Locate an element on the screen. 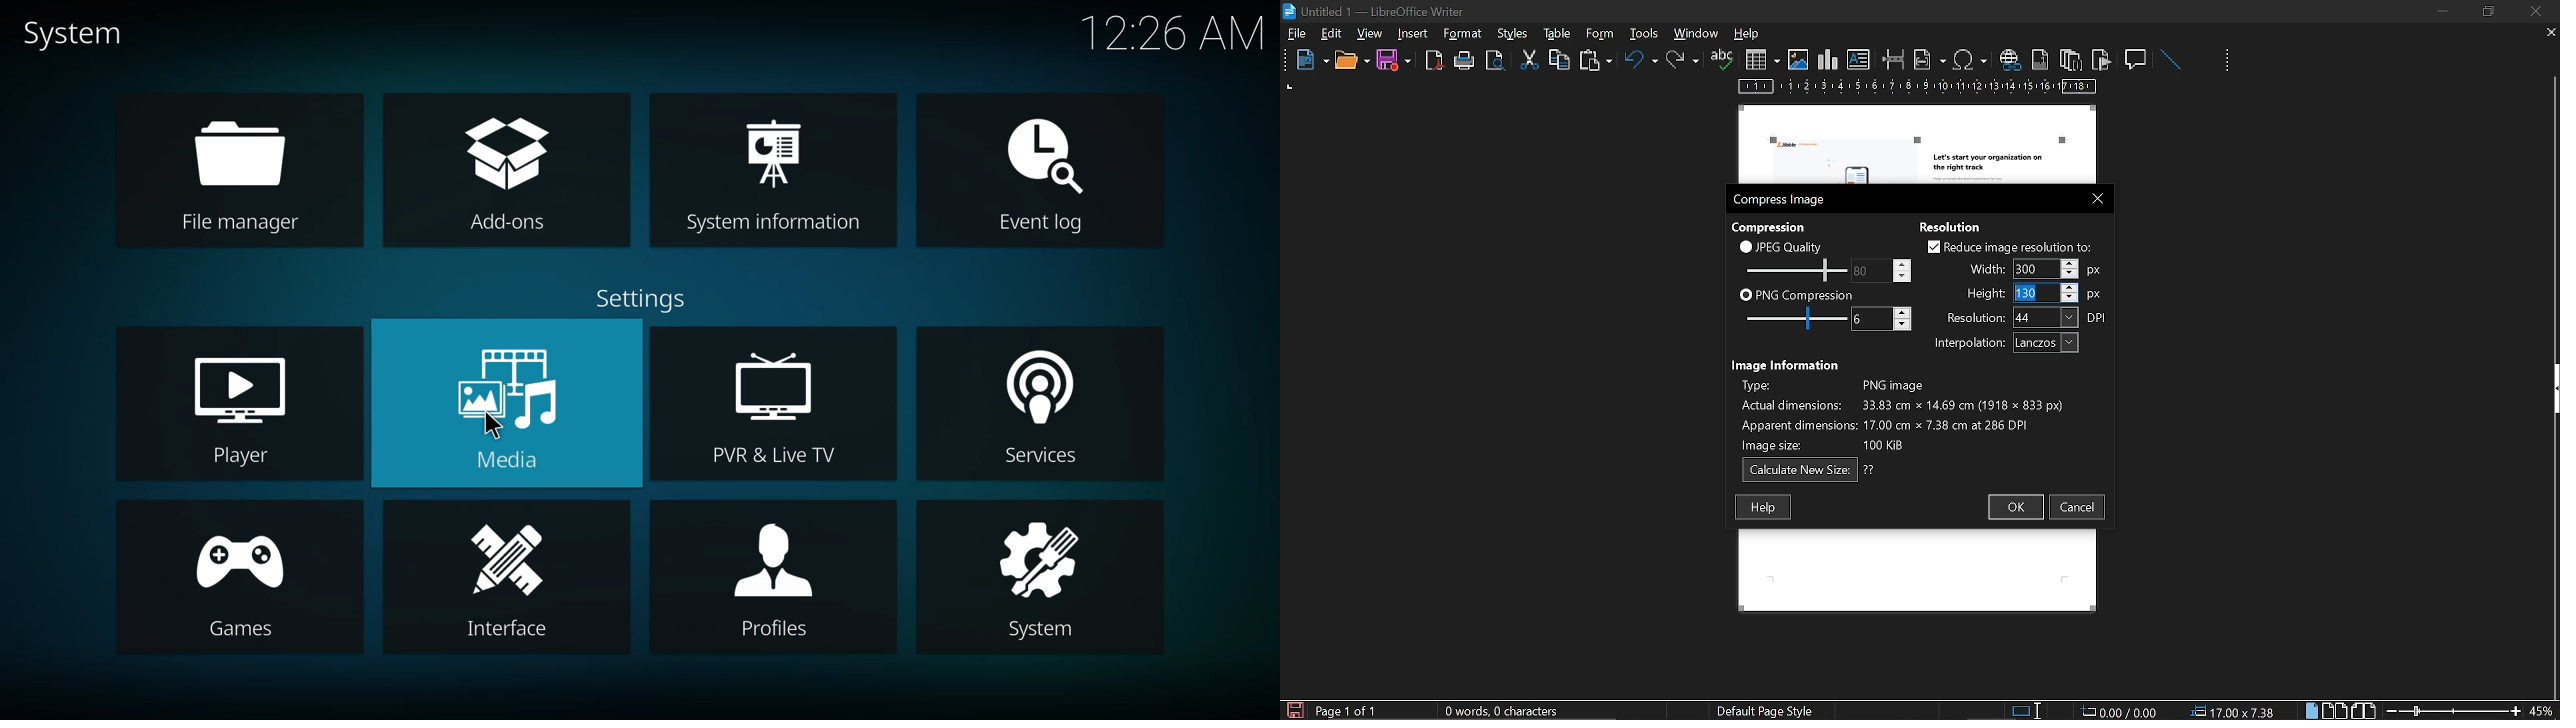 This screenshot has width=2576, height=728. window is located at coordinates (1697, 33).